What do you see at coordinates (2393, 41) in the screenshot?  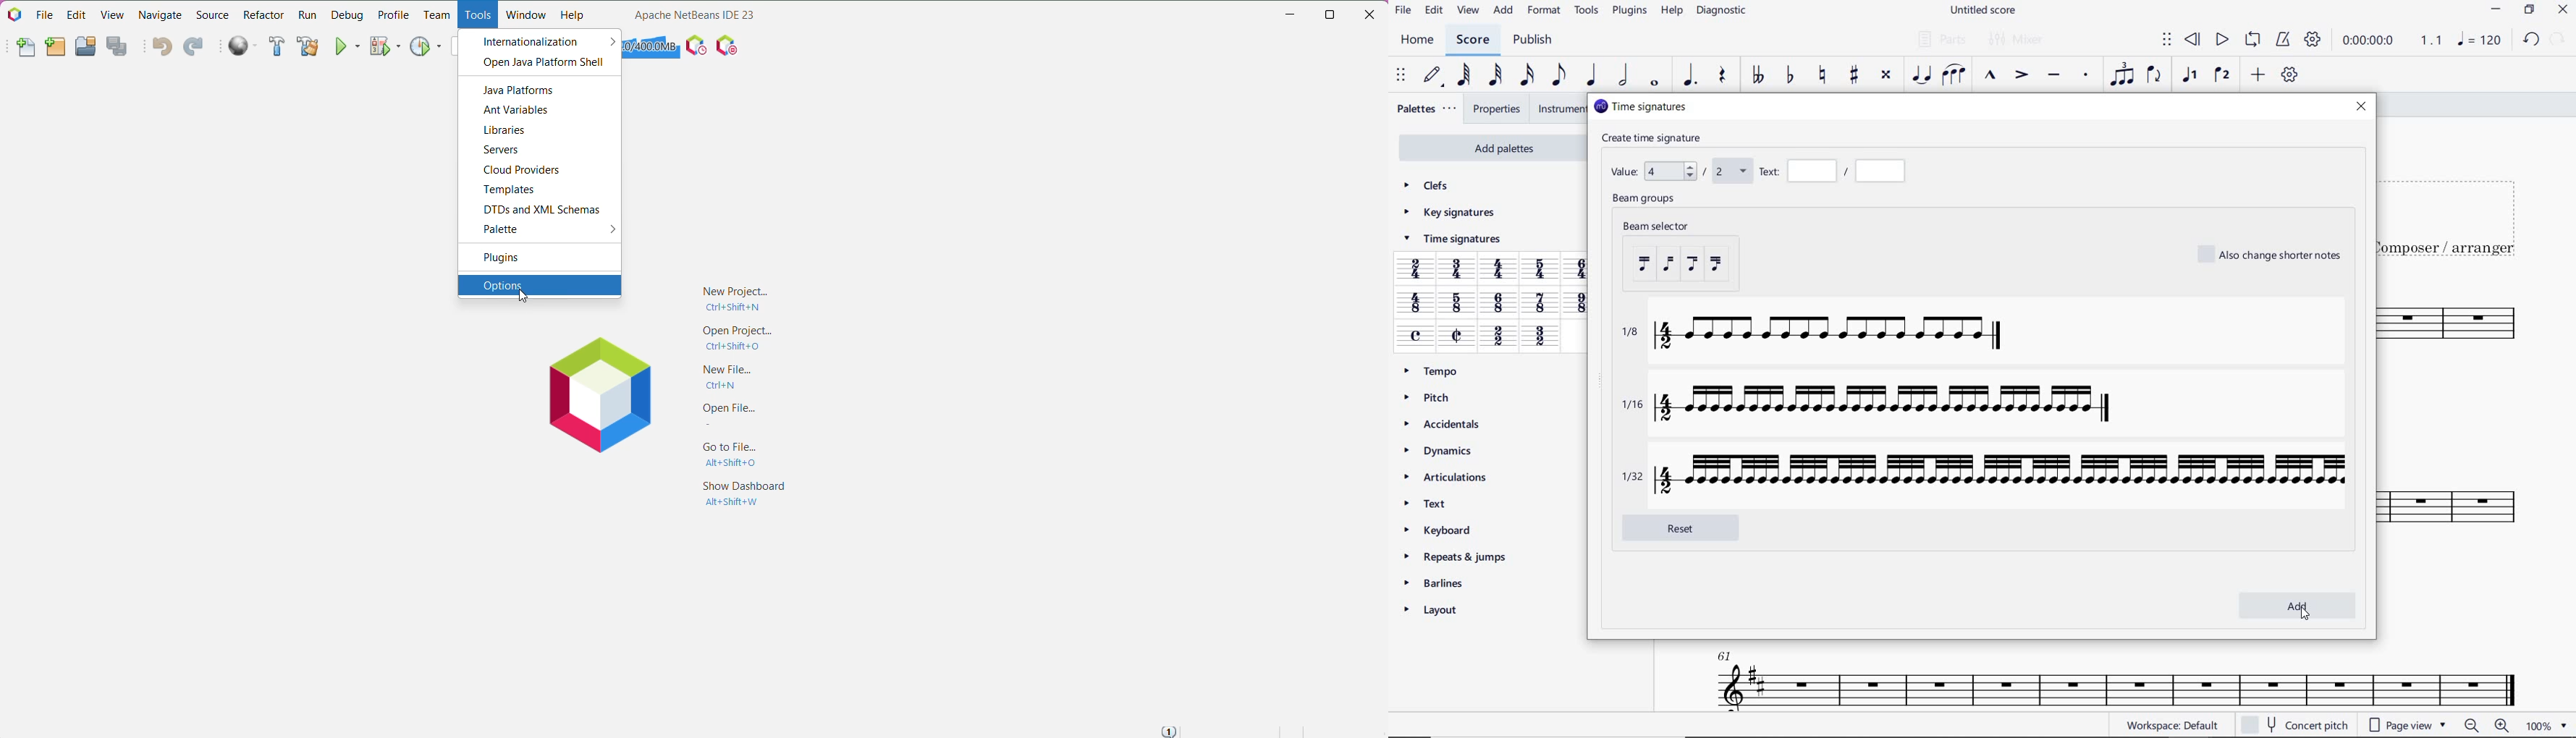 I see `PLAY SPEED` at bounding box center [2393, 41].